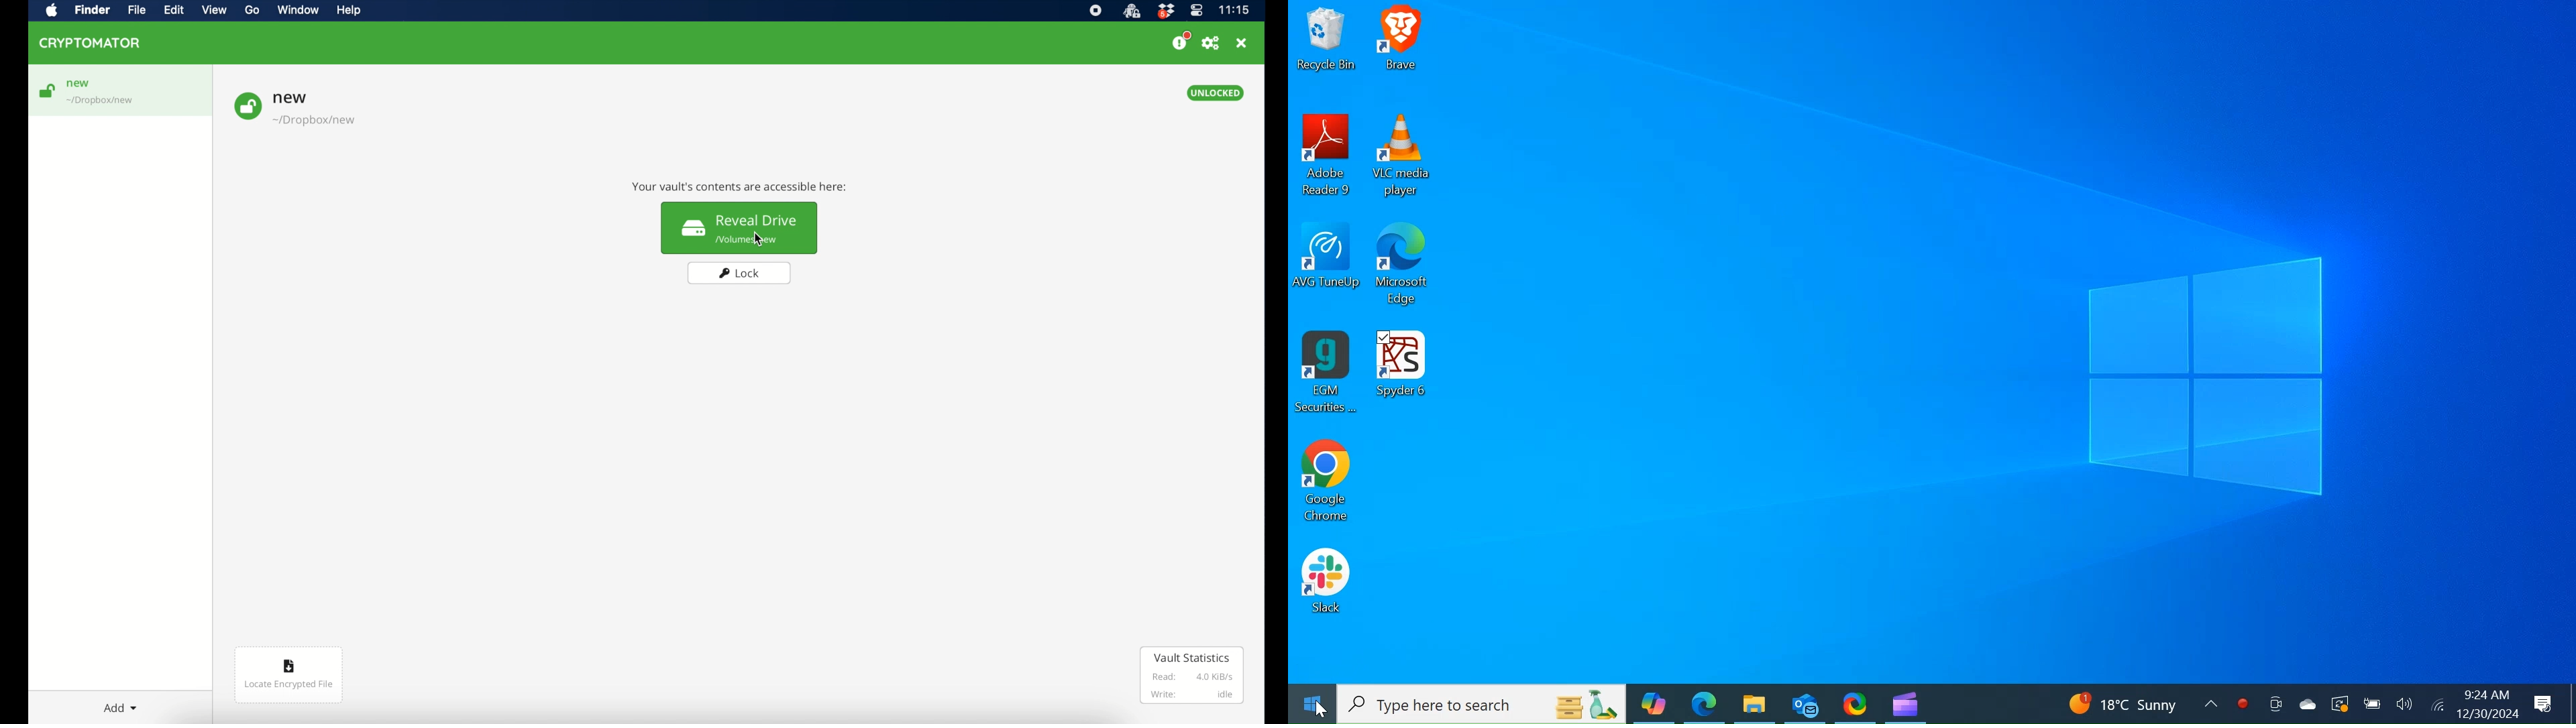  Describe the element at coordinates (2541, 704) in the screenshot. I see `Notification` at that location.